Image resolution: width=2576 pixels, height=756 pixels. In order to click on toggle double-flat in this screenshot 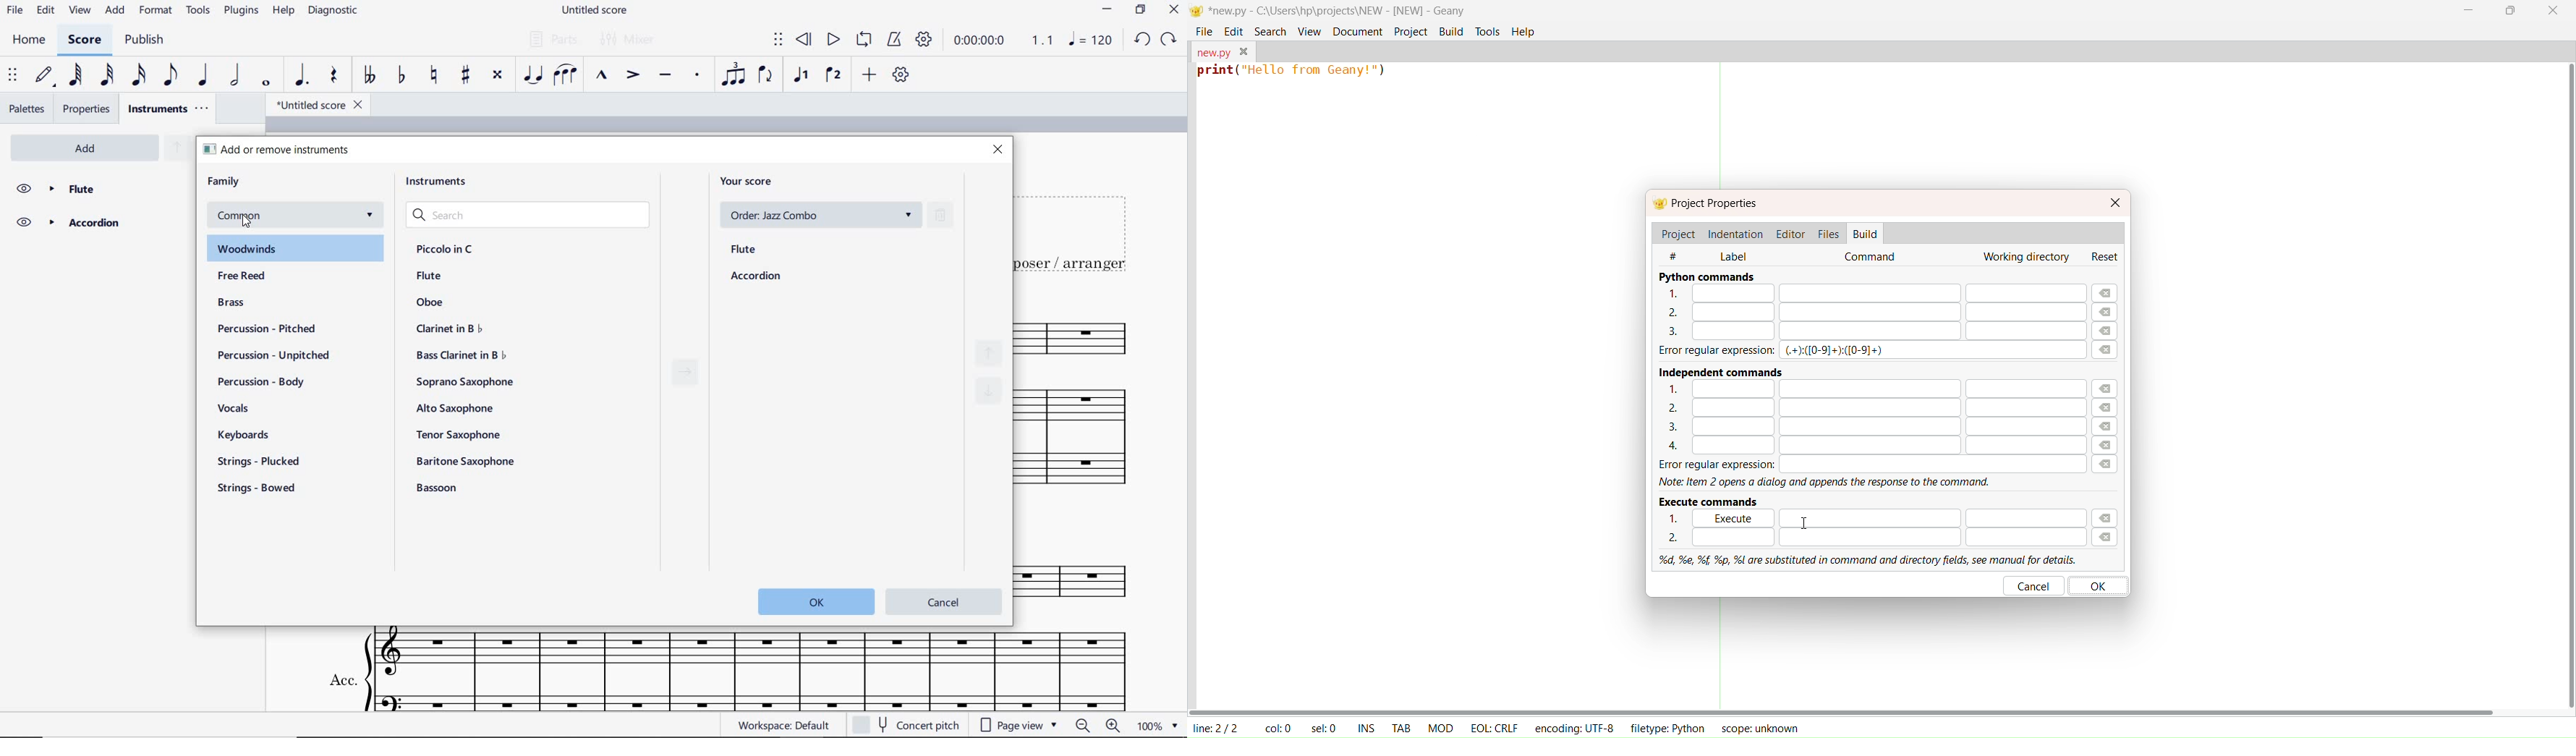, I will do `click(368, 76)`.